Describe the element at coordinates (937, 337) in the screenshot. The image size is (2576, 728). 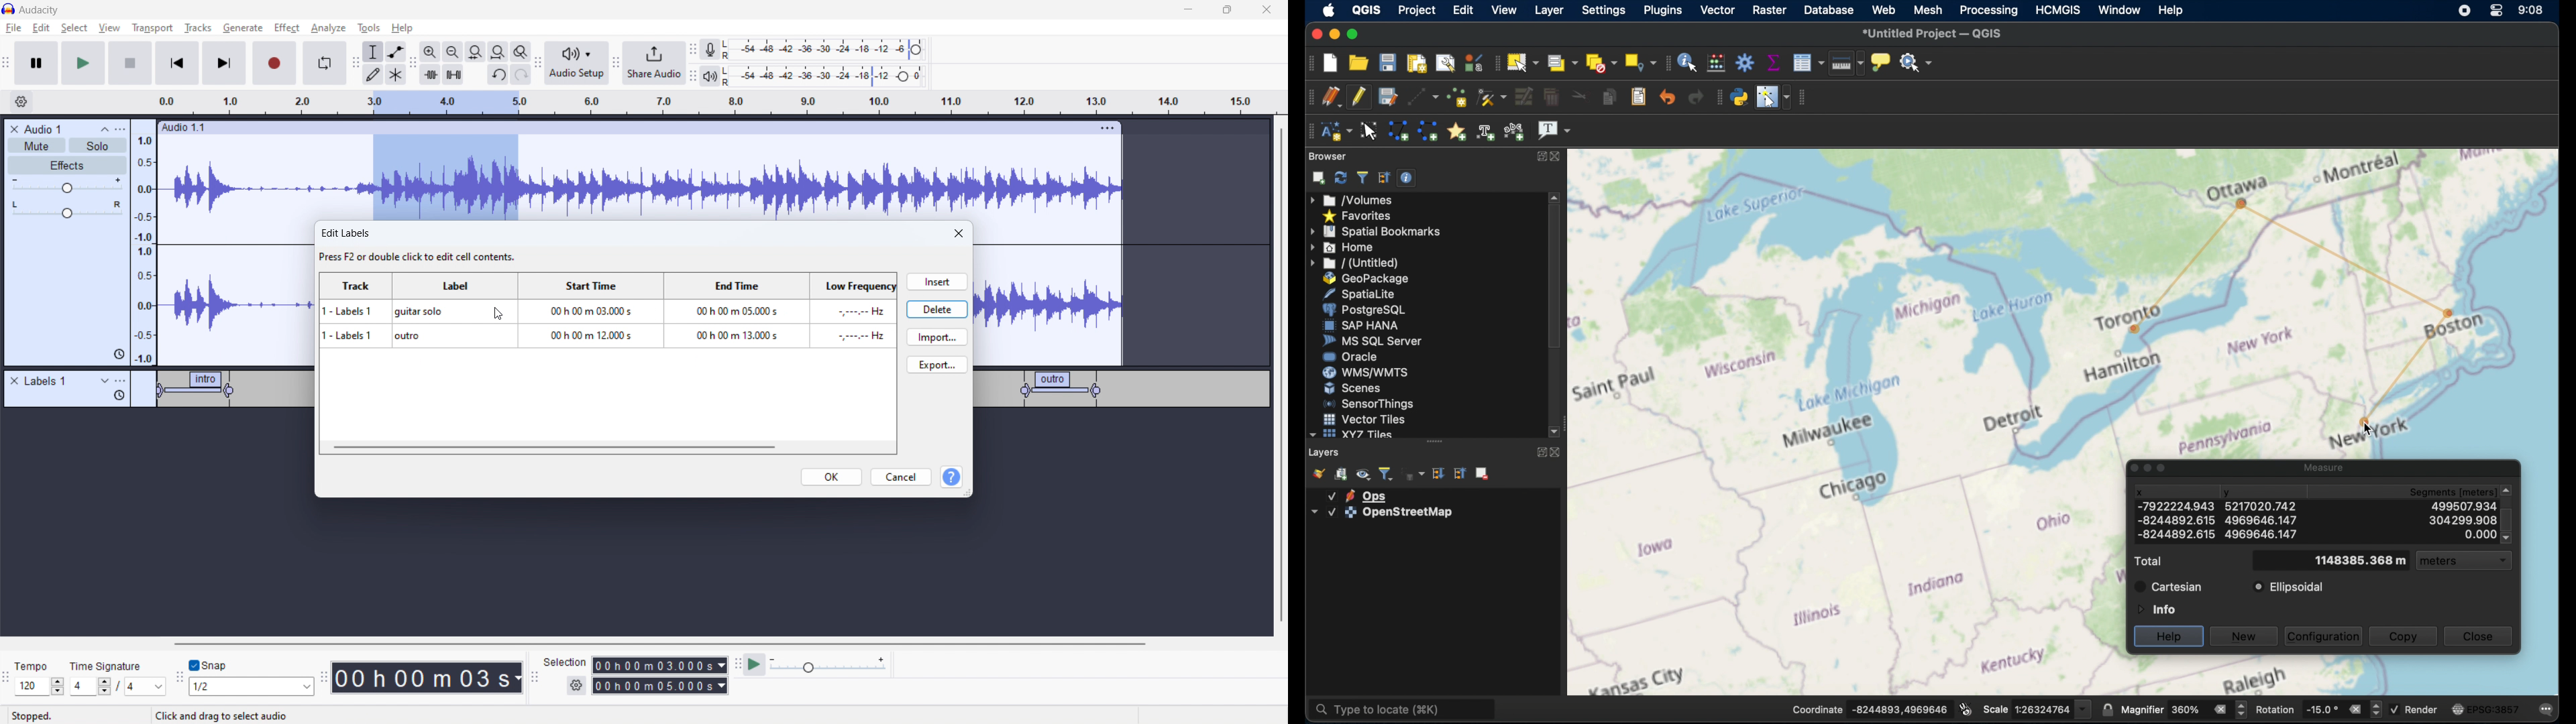
I see `import` at that location.